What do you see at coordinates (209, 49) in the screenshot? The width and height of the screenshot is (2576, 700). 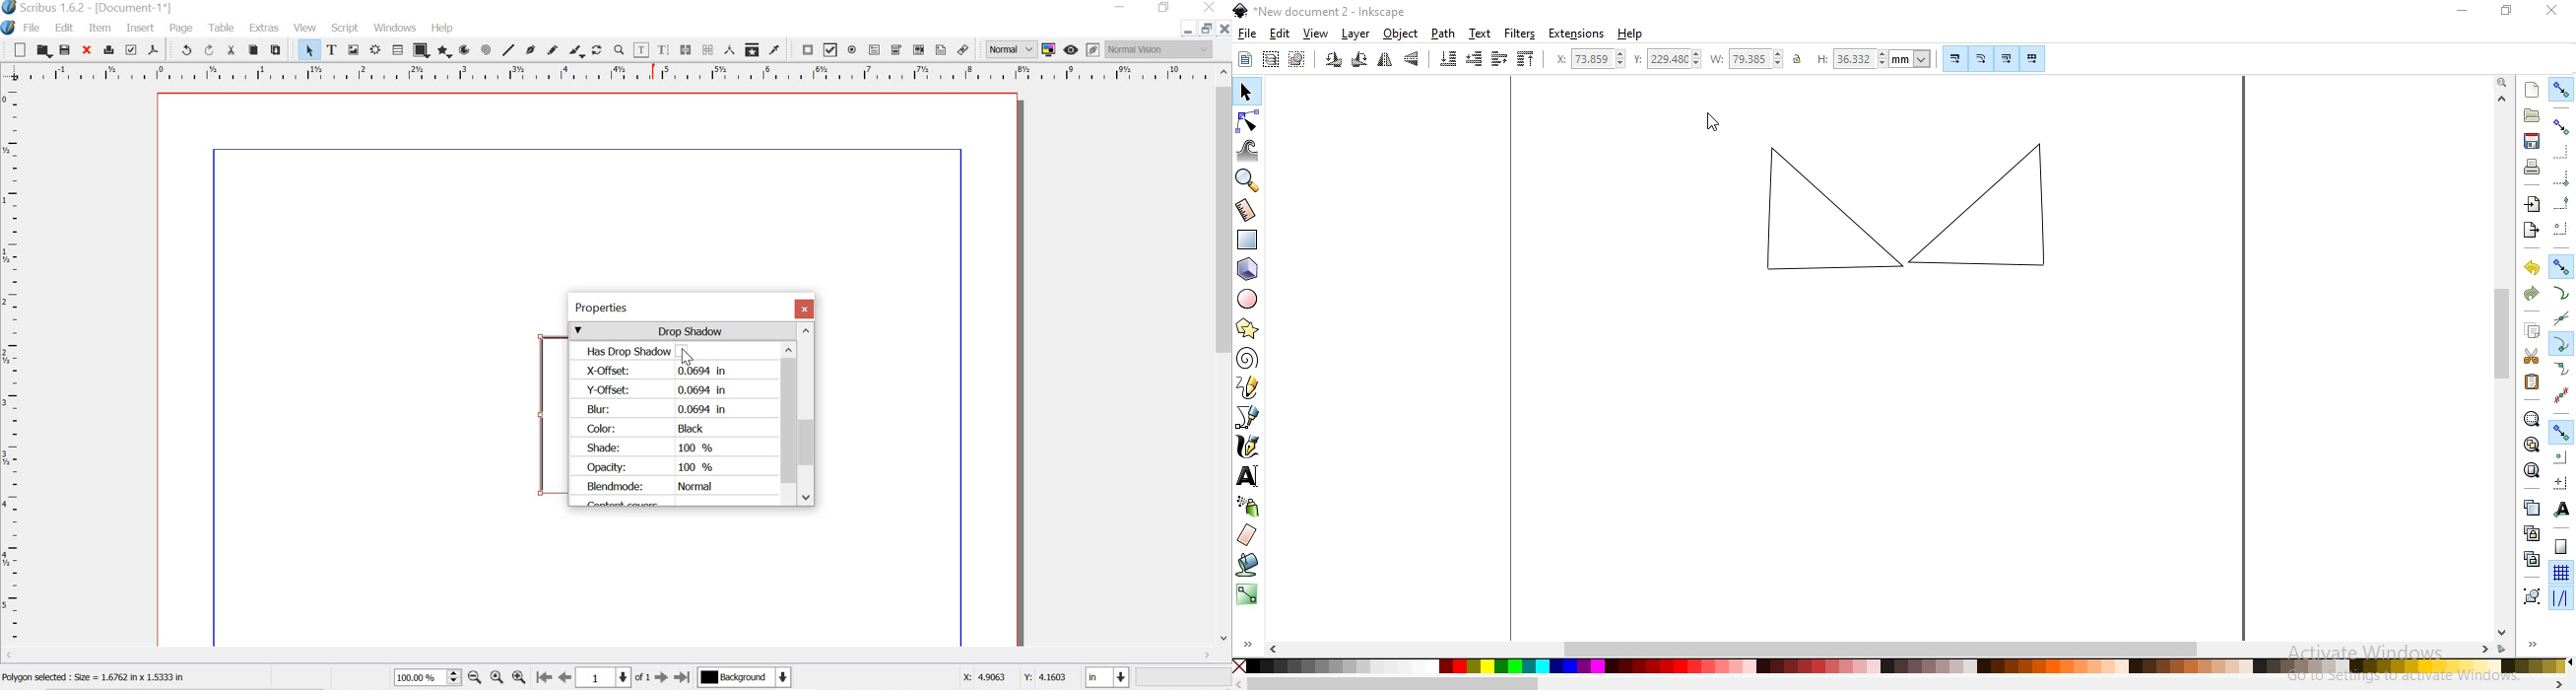 I see `redo` at bounding box center [209, 49].